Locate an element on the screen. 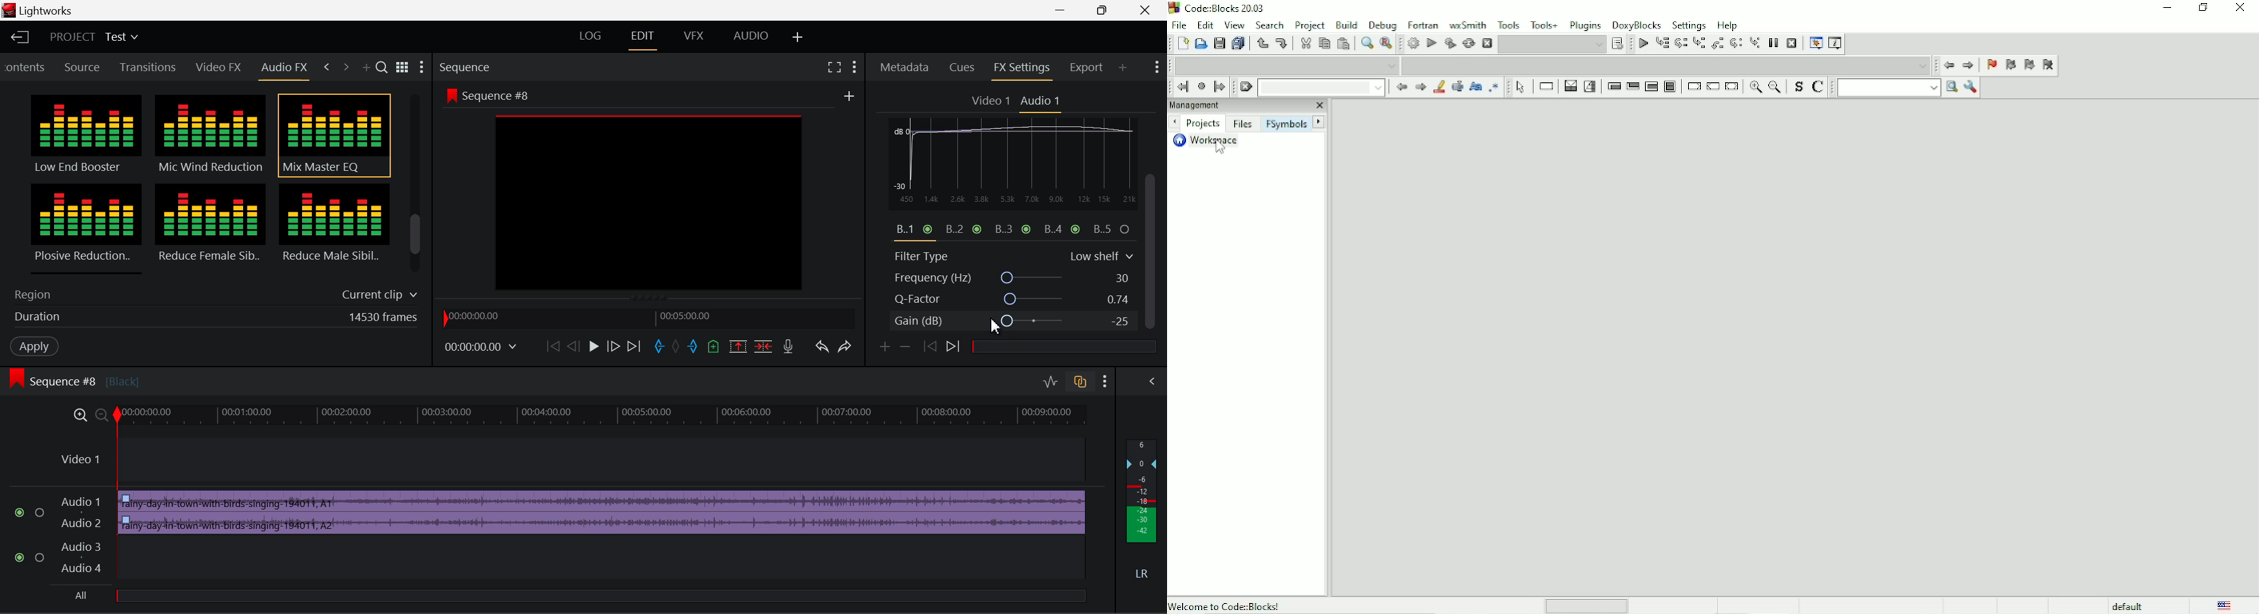  Run is located at coordinates (1431, 43).